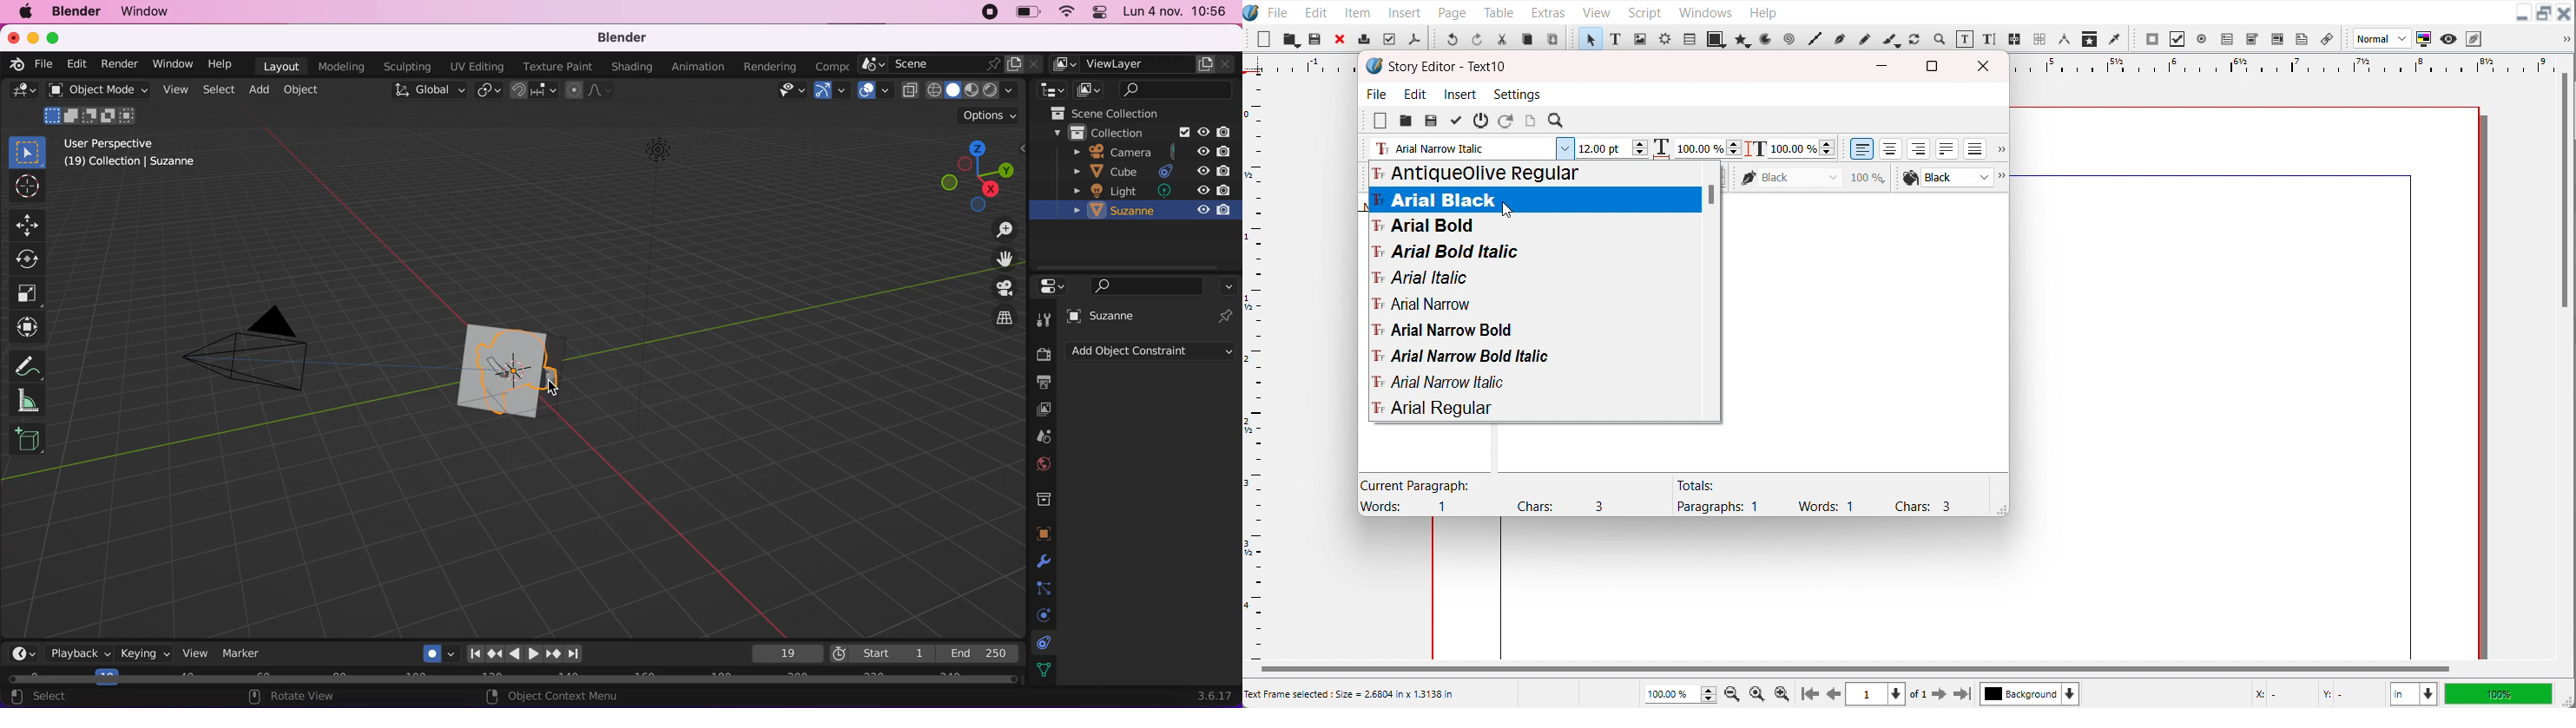 This screenshot has height=728, width=2576. Describe the element at coordinates (698, 67) in the screenshot. I see `animation` at that location.